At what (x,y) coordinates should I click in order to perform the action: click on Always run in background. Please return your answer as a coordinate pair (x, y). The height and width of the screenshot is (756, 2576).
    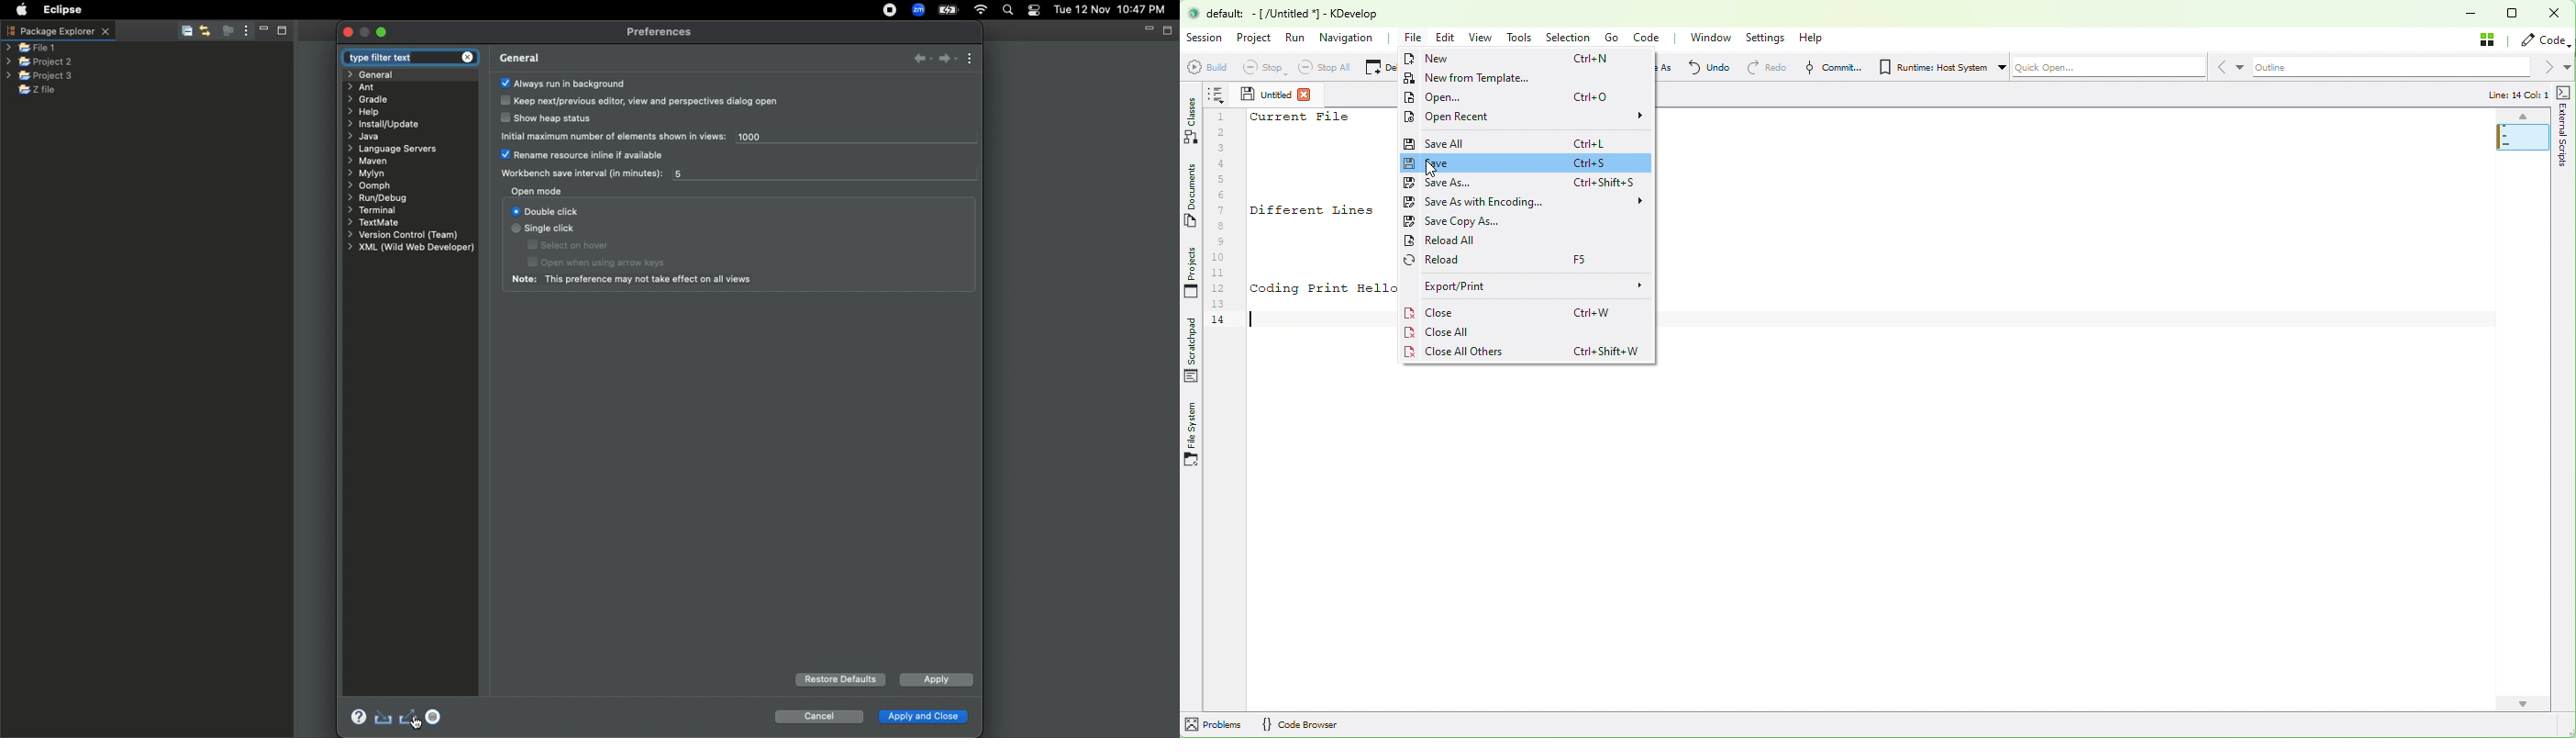
    Looking at the image, I should click on (563, 83).